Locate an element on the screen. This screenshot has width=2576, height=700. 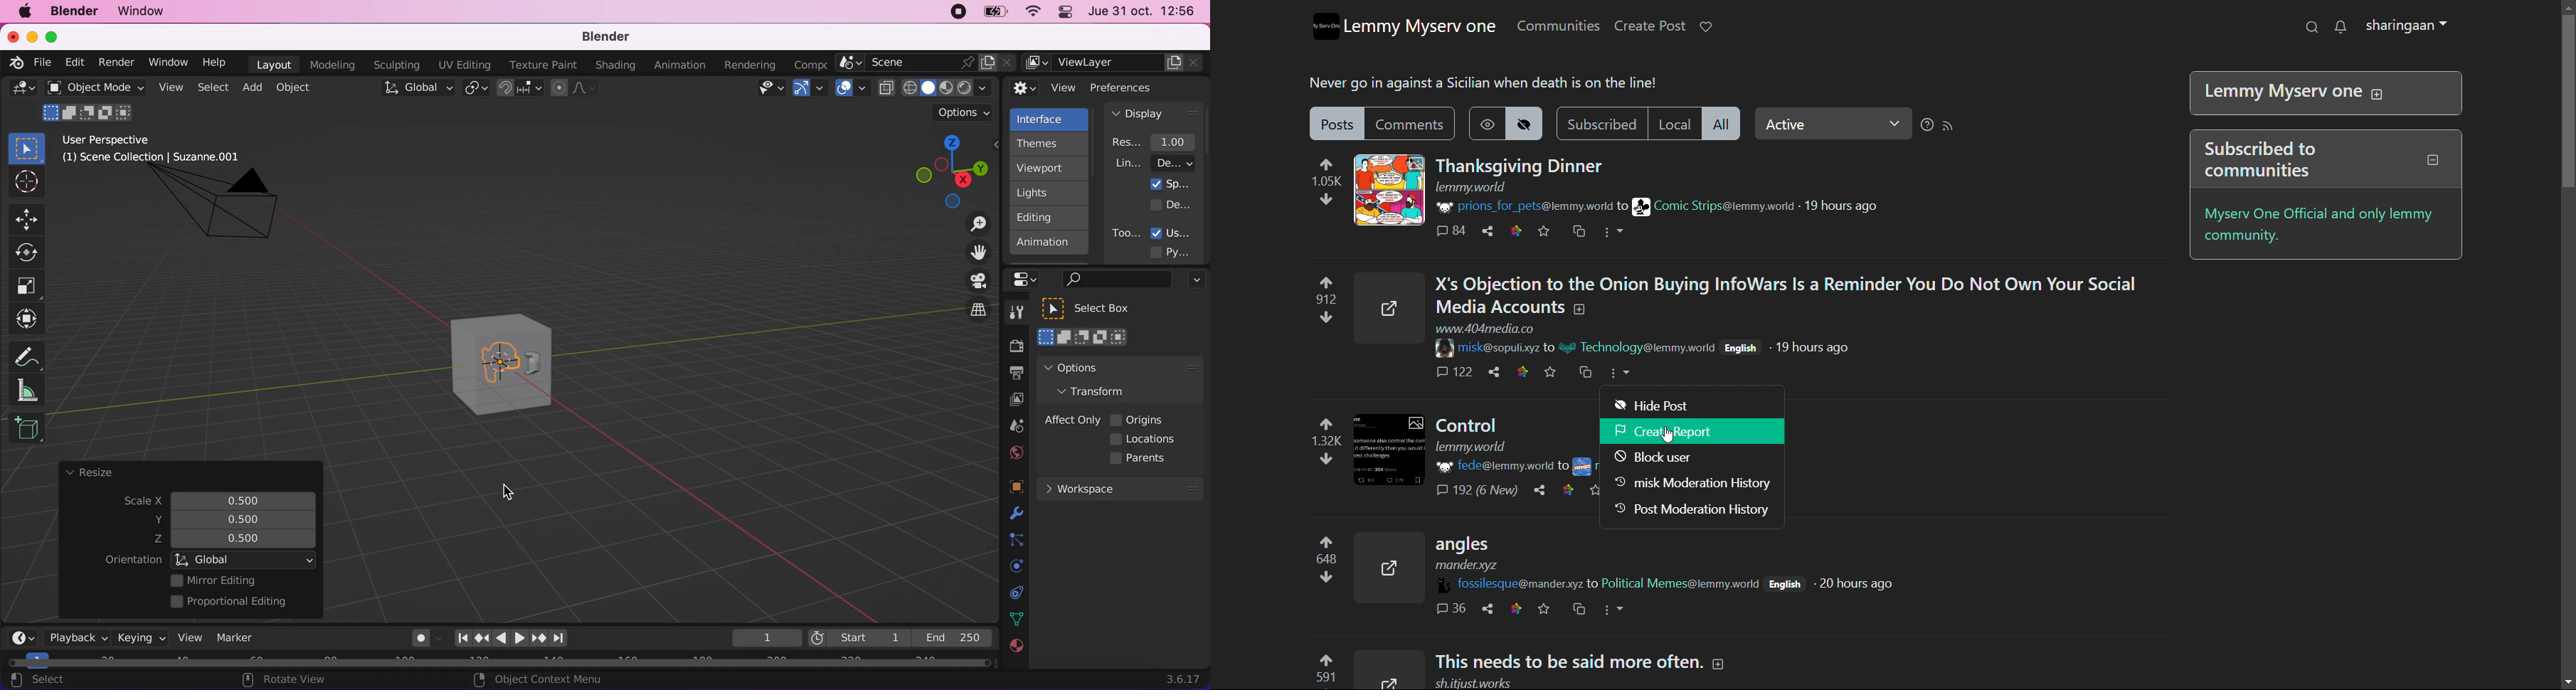
minimize is located at coordinates (30, 36).